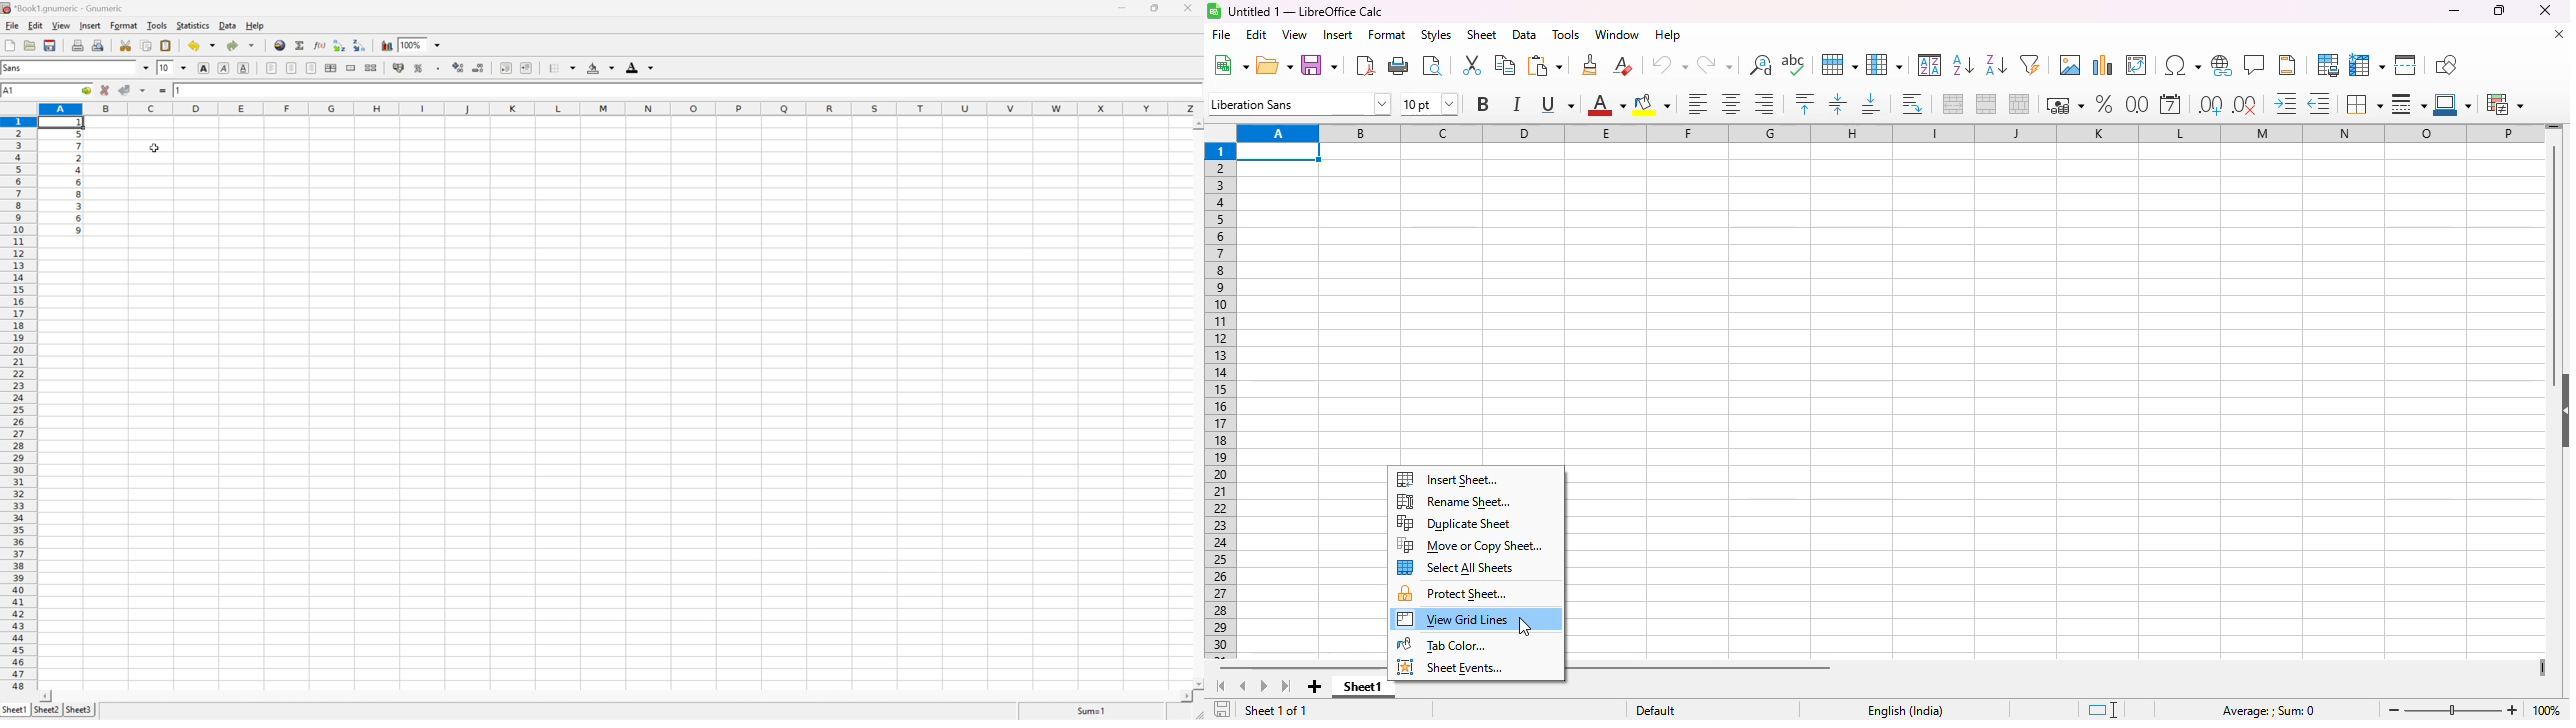 Image resolution: width=2576 pixels, height=728 pixels. Describe the element at coordinates (87, 90) in the screenshot. I see `go to` at that location.